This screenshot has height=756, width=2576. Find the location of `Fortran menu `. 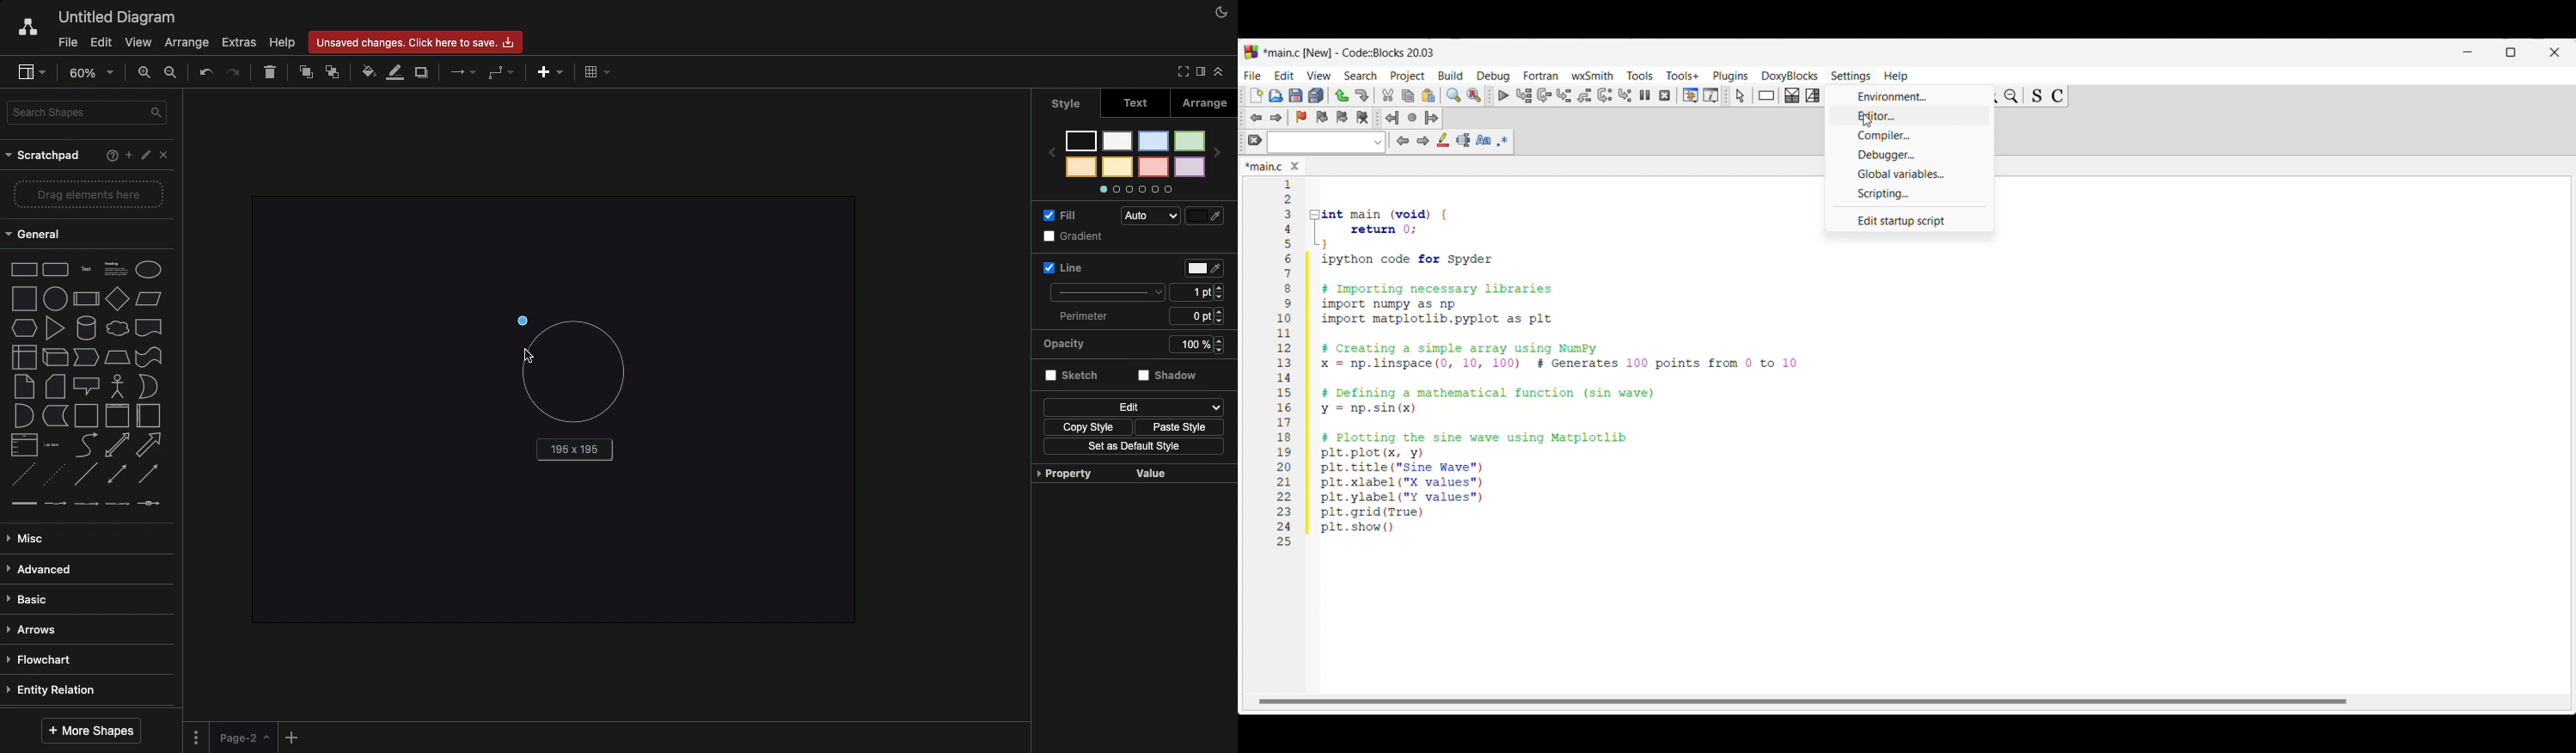

Fortran menu  is located at coordinates (1541, 75).